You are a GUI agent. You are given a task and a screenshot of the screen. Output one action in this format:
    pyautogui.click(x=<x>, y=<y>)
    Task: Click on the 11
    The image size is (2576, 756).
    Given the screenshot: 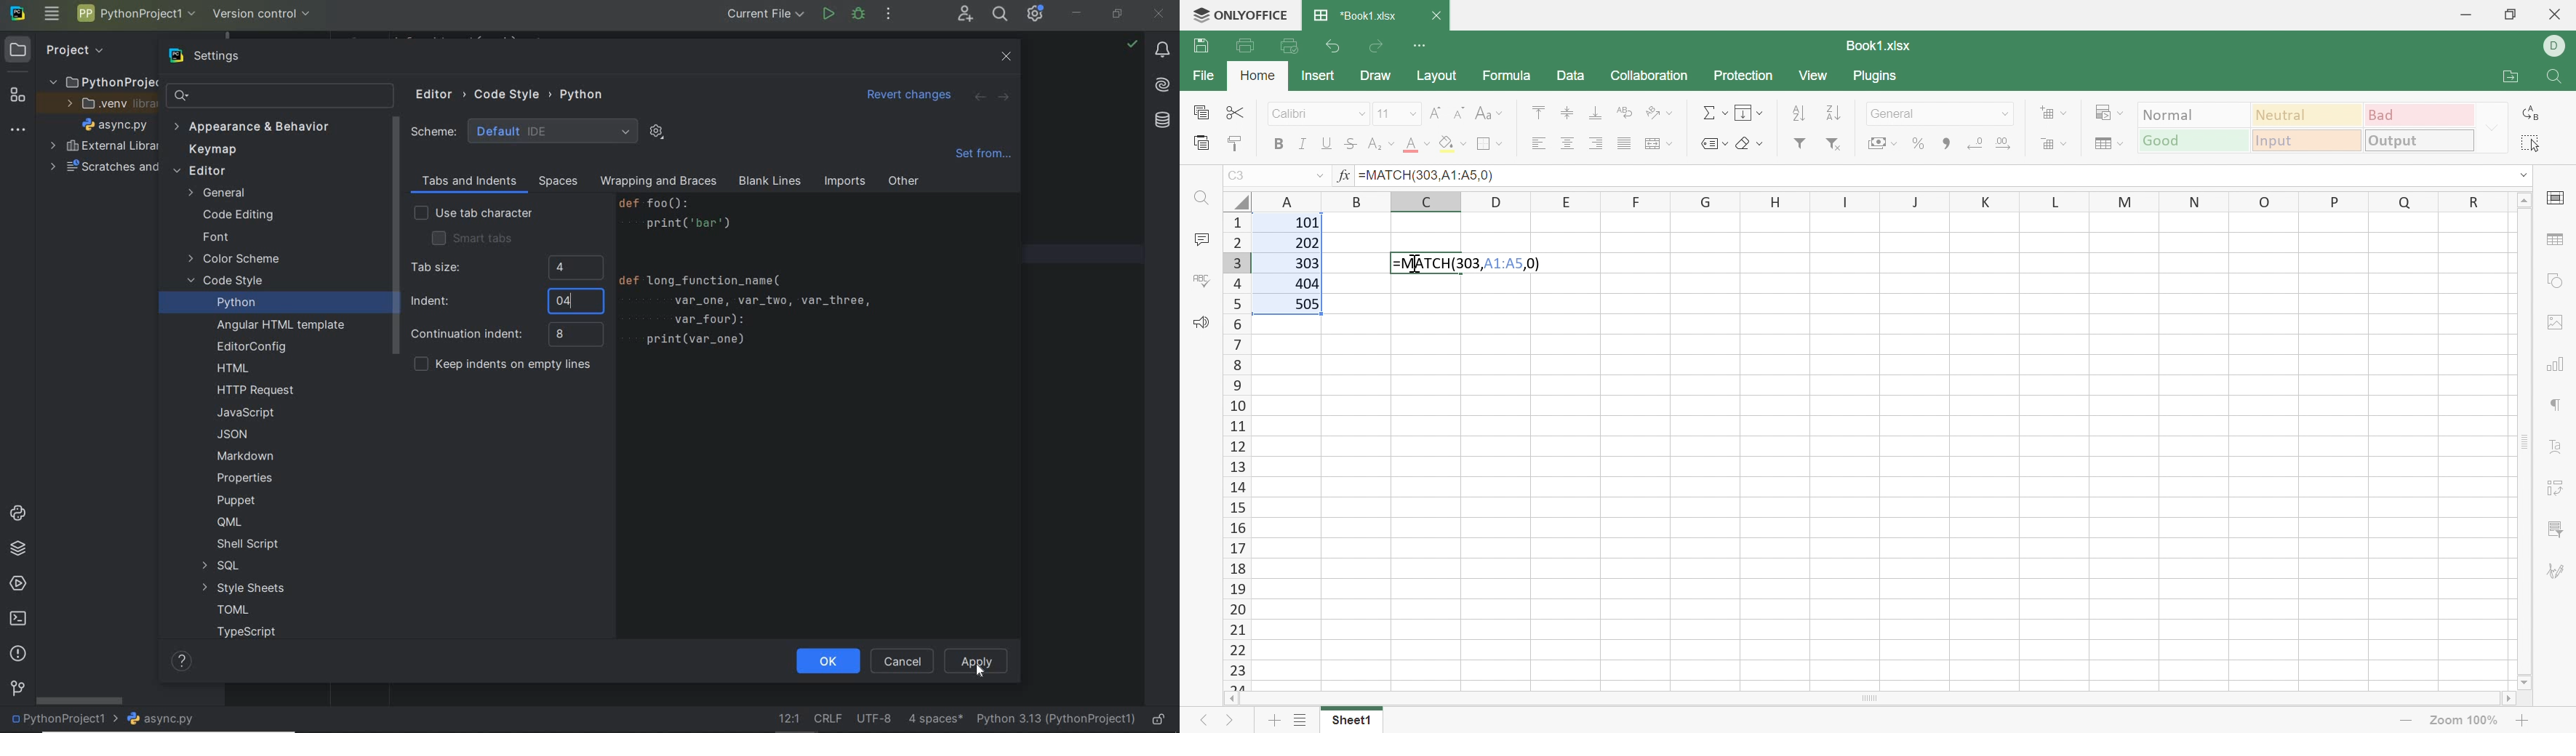 What is the action you would take?
    pyautogui.click(x=1383, y=113)
    